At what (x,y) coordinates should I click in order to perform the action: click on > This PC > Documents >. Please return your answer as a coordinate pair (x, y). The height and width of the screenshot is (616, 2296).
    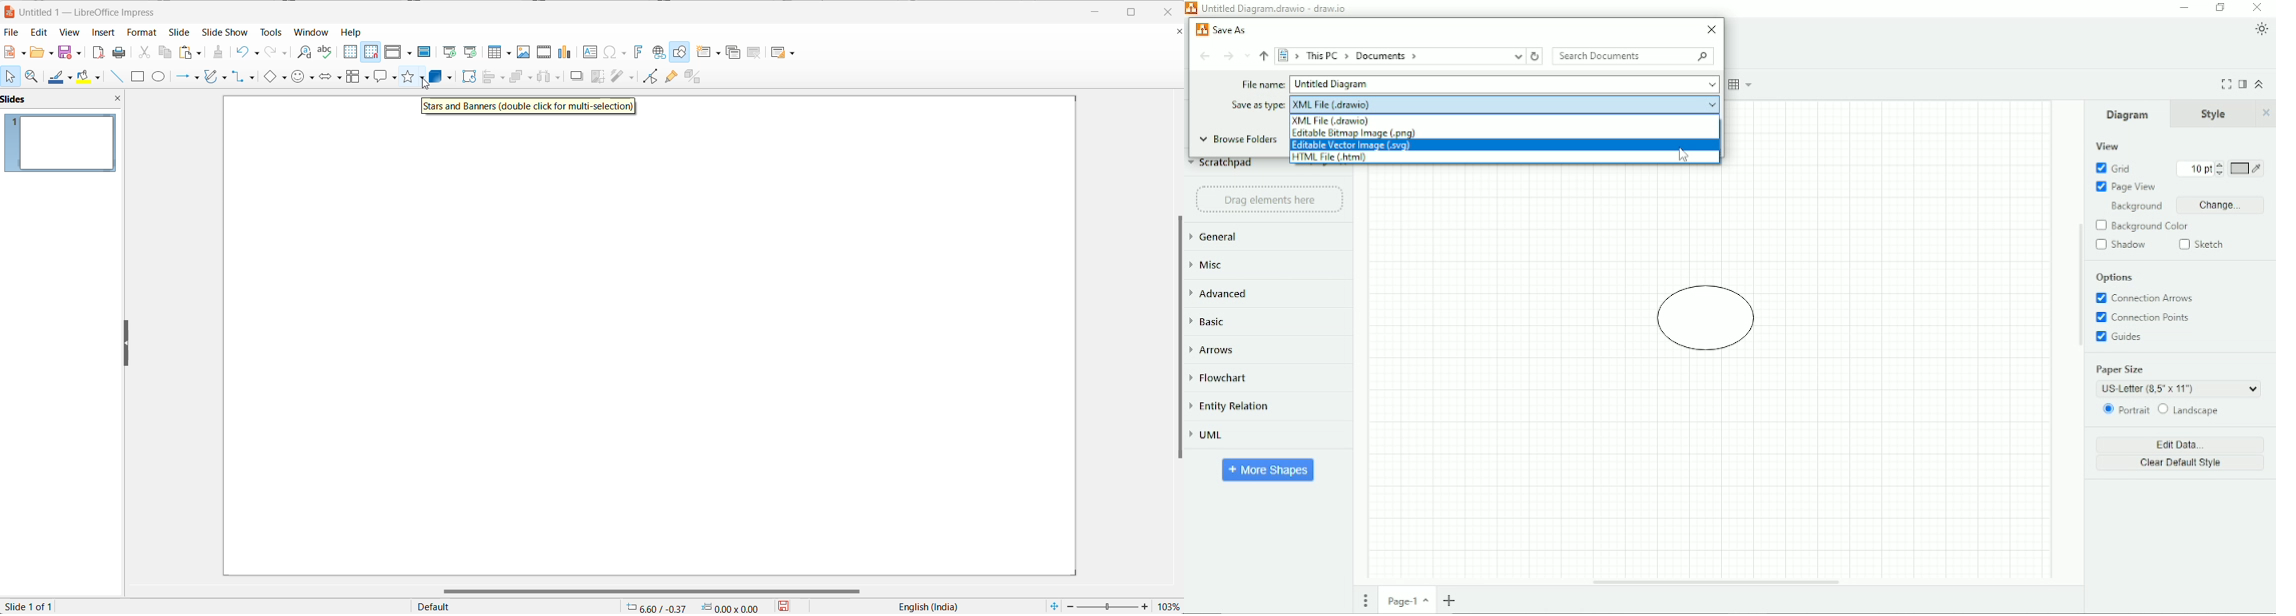
    Looking at the image, I should click on (1400, 56).